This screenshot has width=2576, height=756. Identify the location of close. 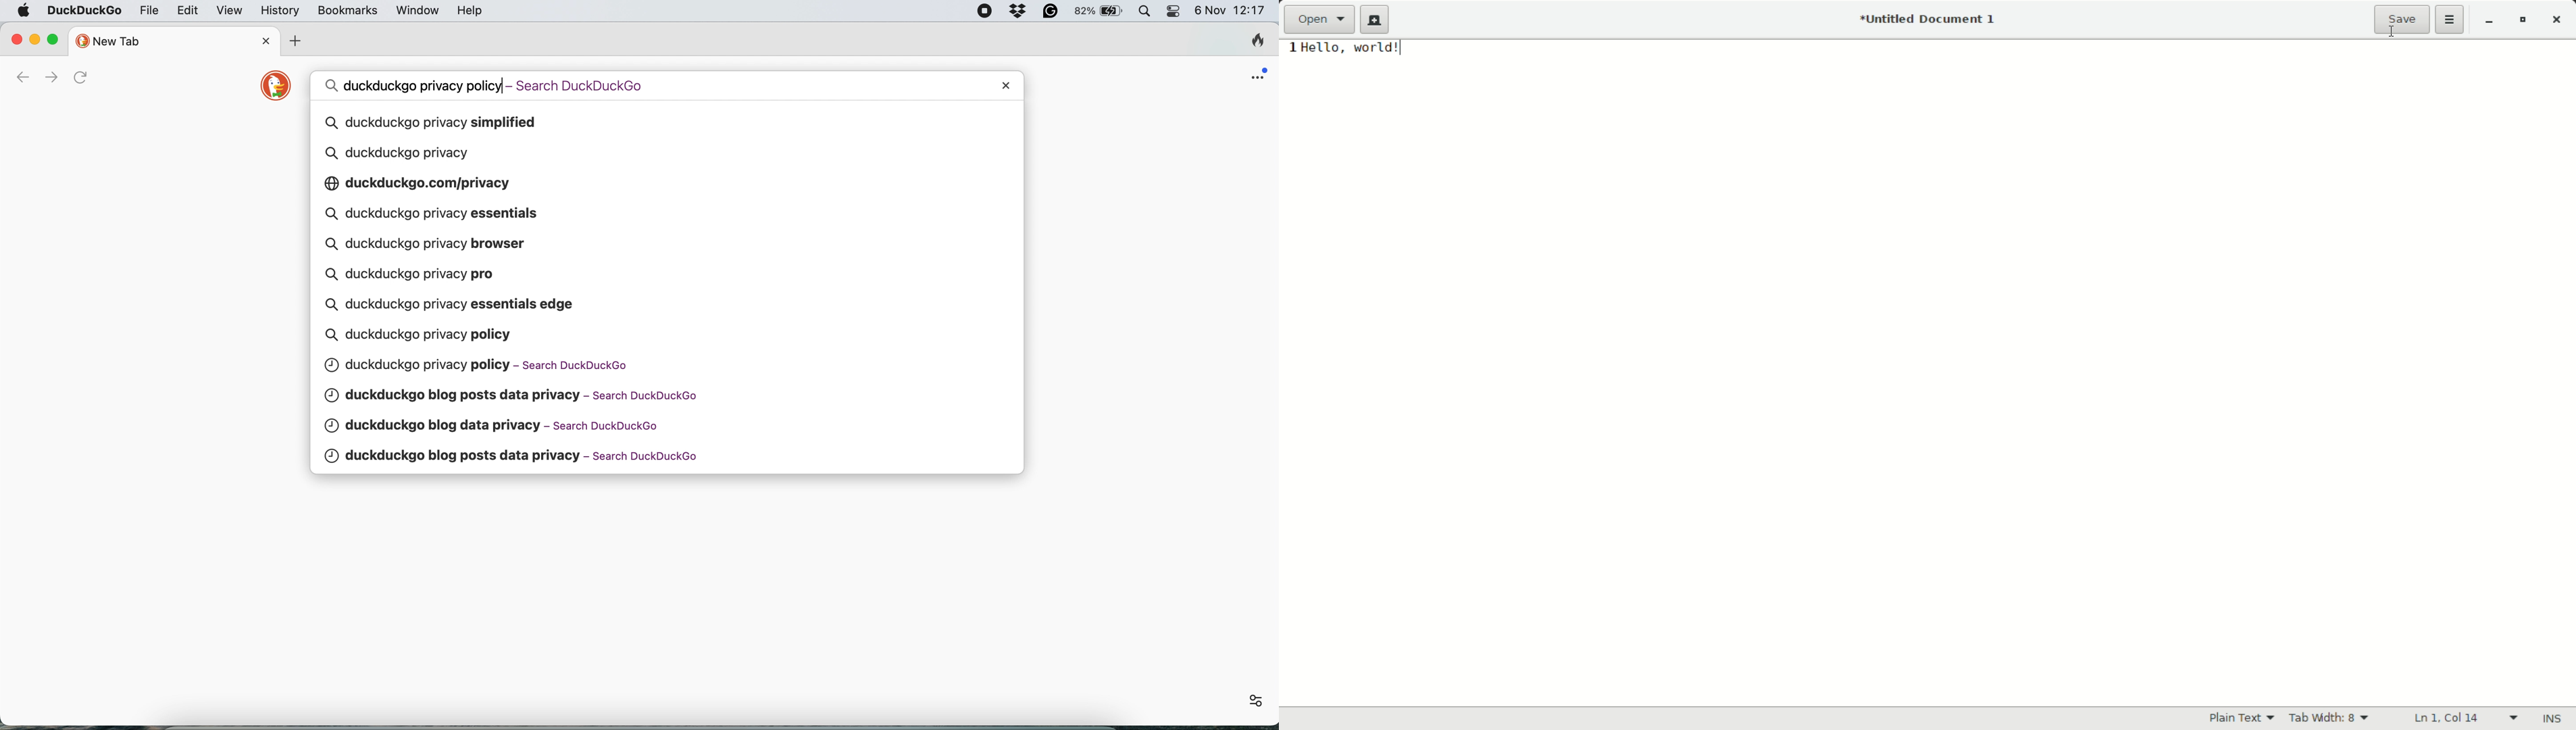
(13, 40).